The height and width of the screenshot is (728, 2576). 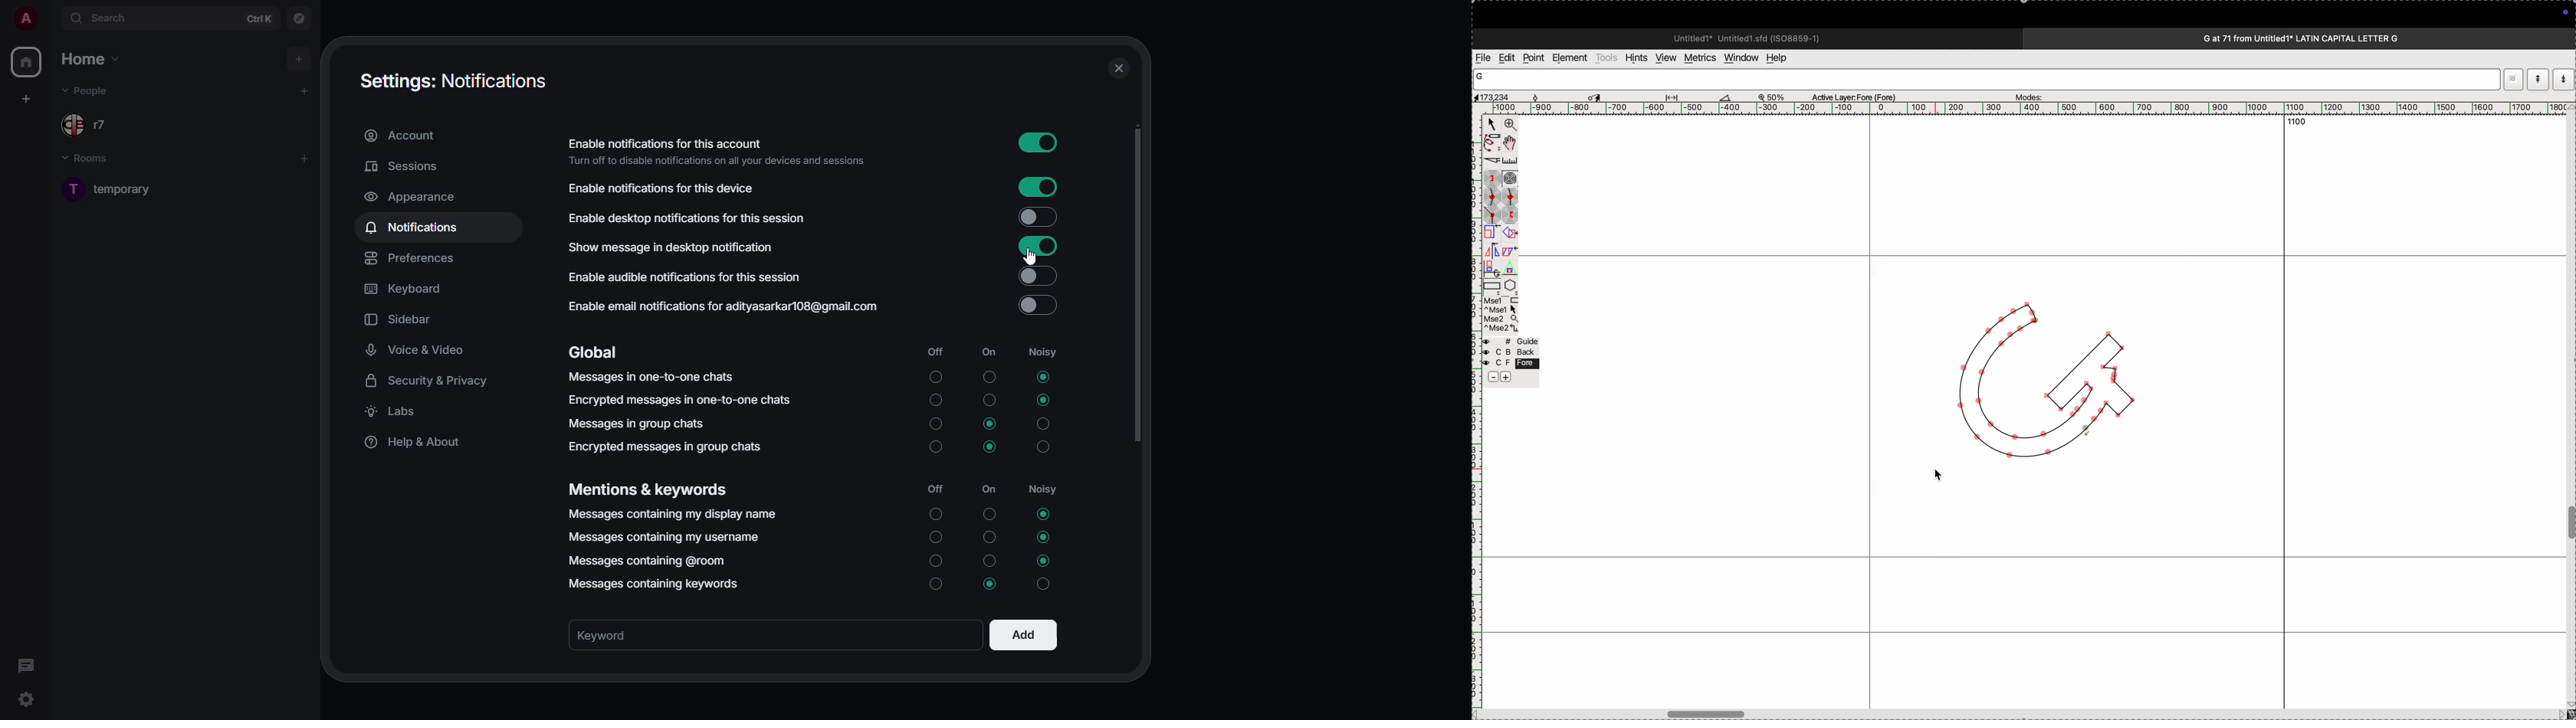 What do you see at coordinates (934, 585) in the screenshot?
I see `turn on` at bounding box center [934, 585].